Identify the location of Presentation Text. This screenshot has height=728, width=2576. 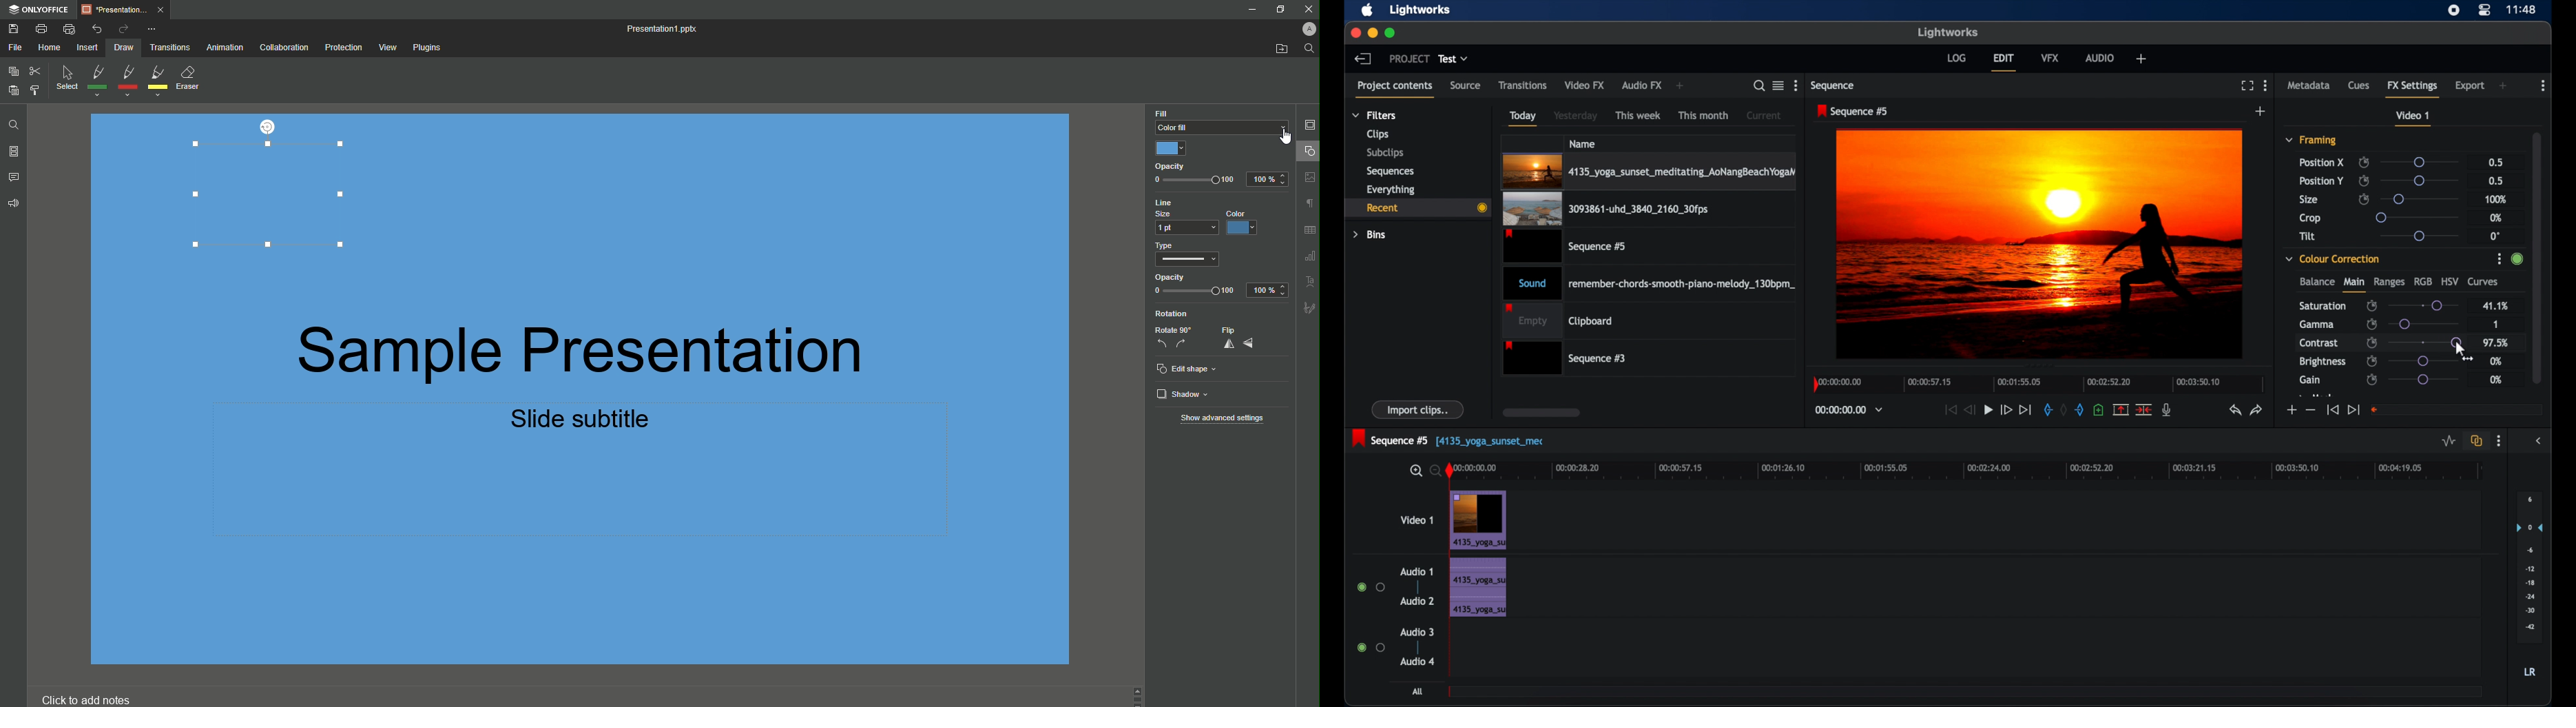
(638, 379).